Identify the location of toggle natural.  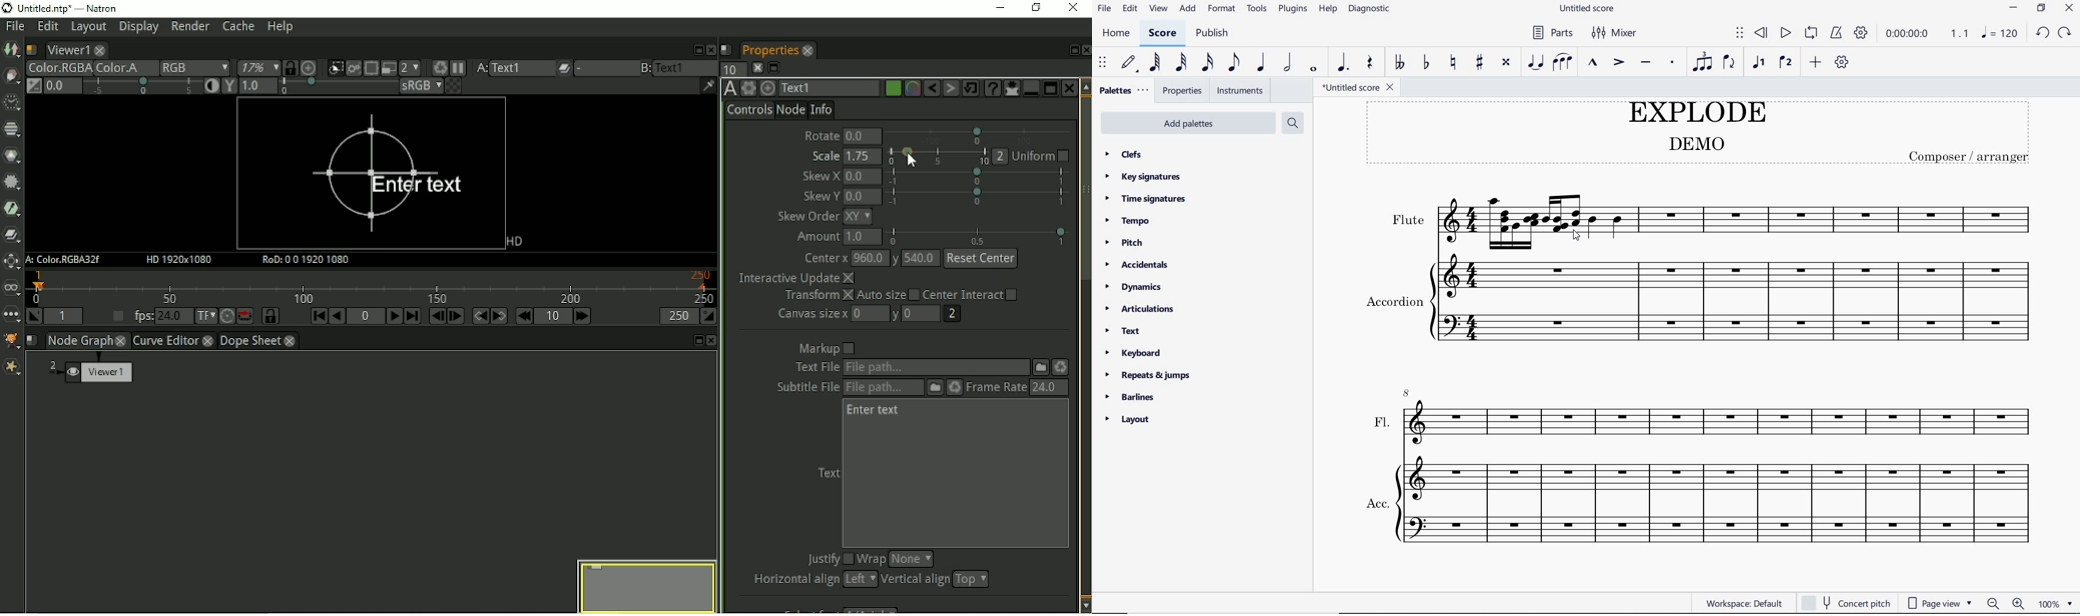
(1453, 63).